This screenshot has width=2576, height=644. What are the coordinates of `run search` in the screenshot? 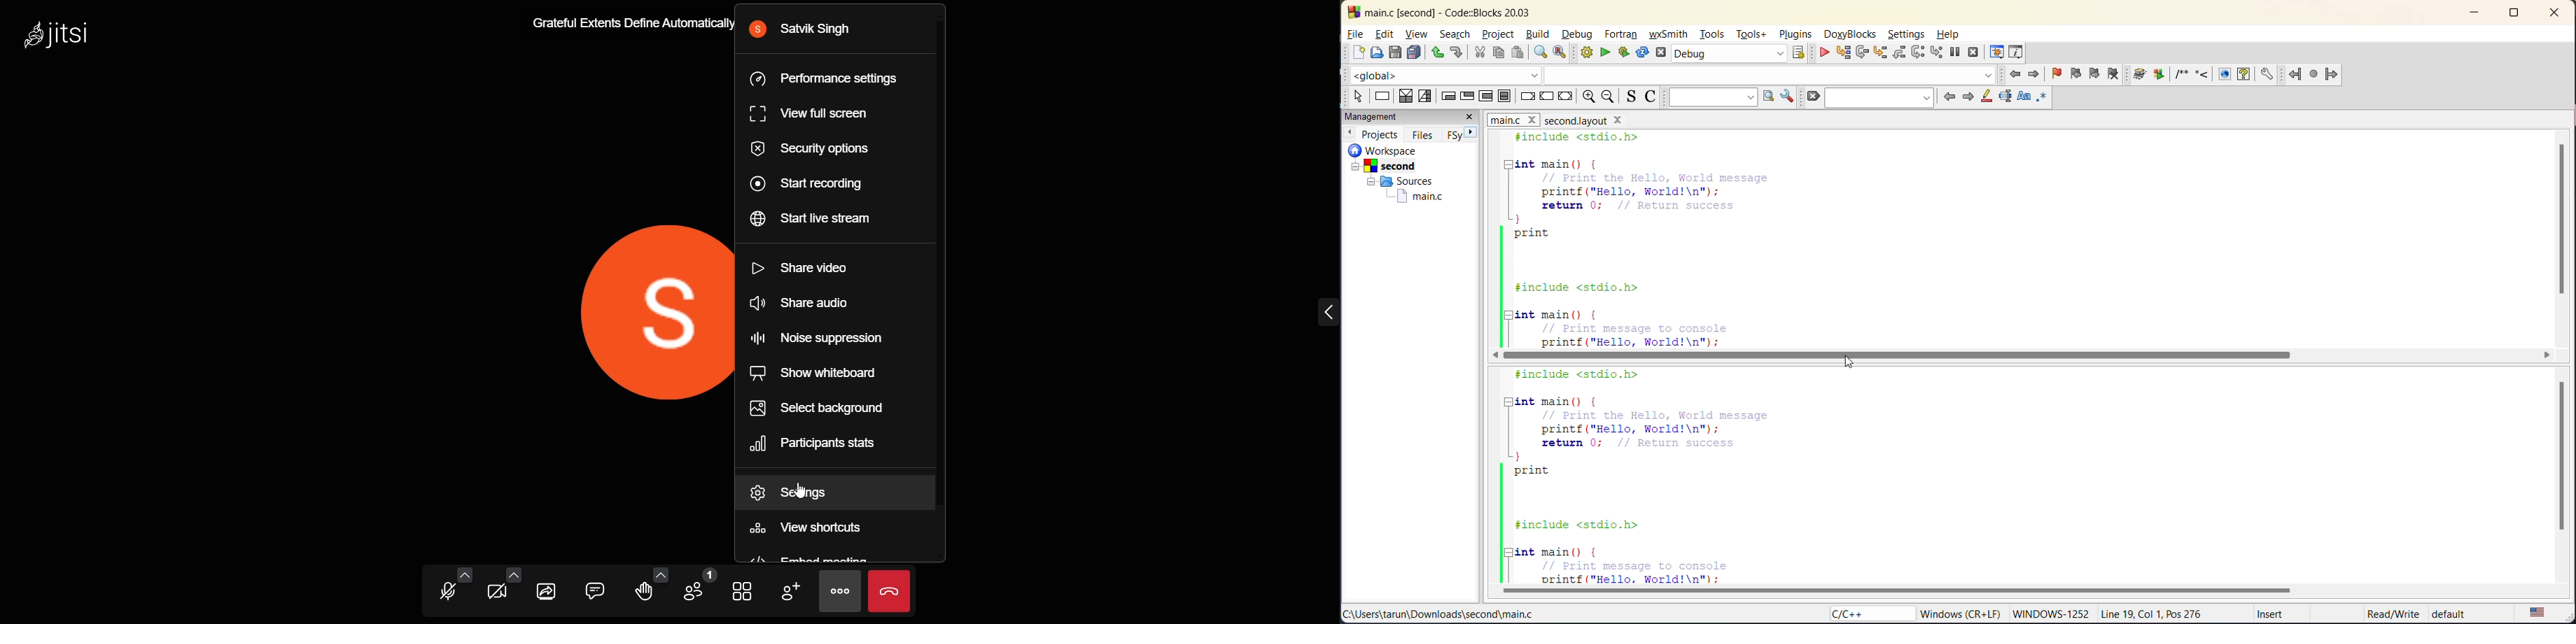 It's located at (1767, 96).